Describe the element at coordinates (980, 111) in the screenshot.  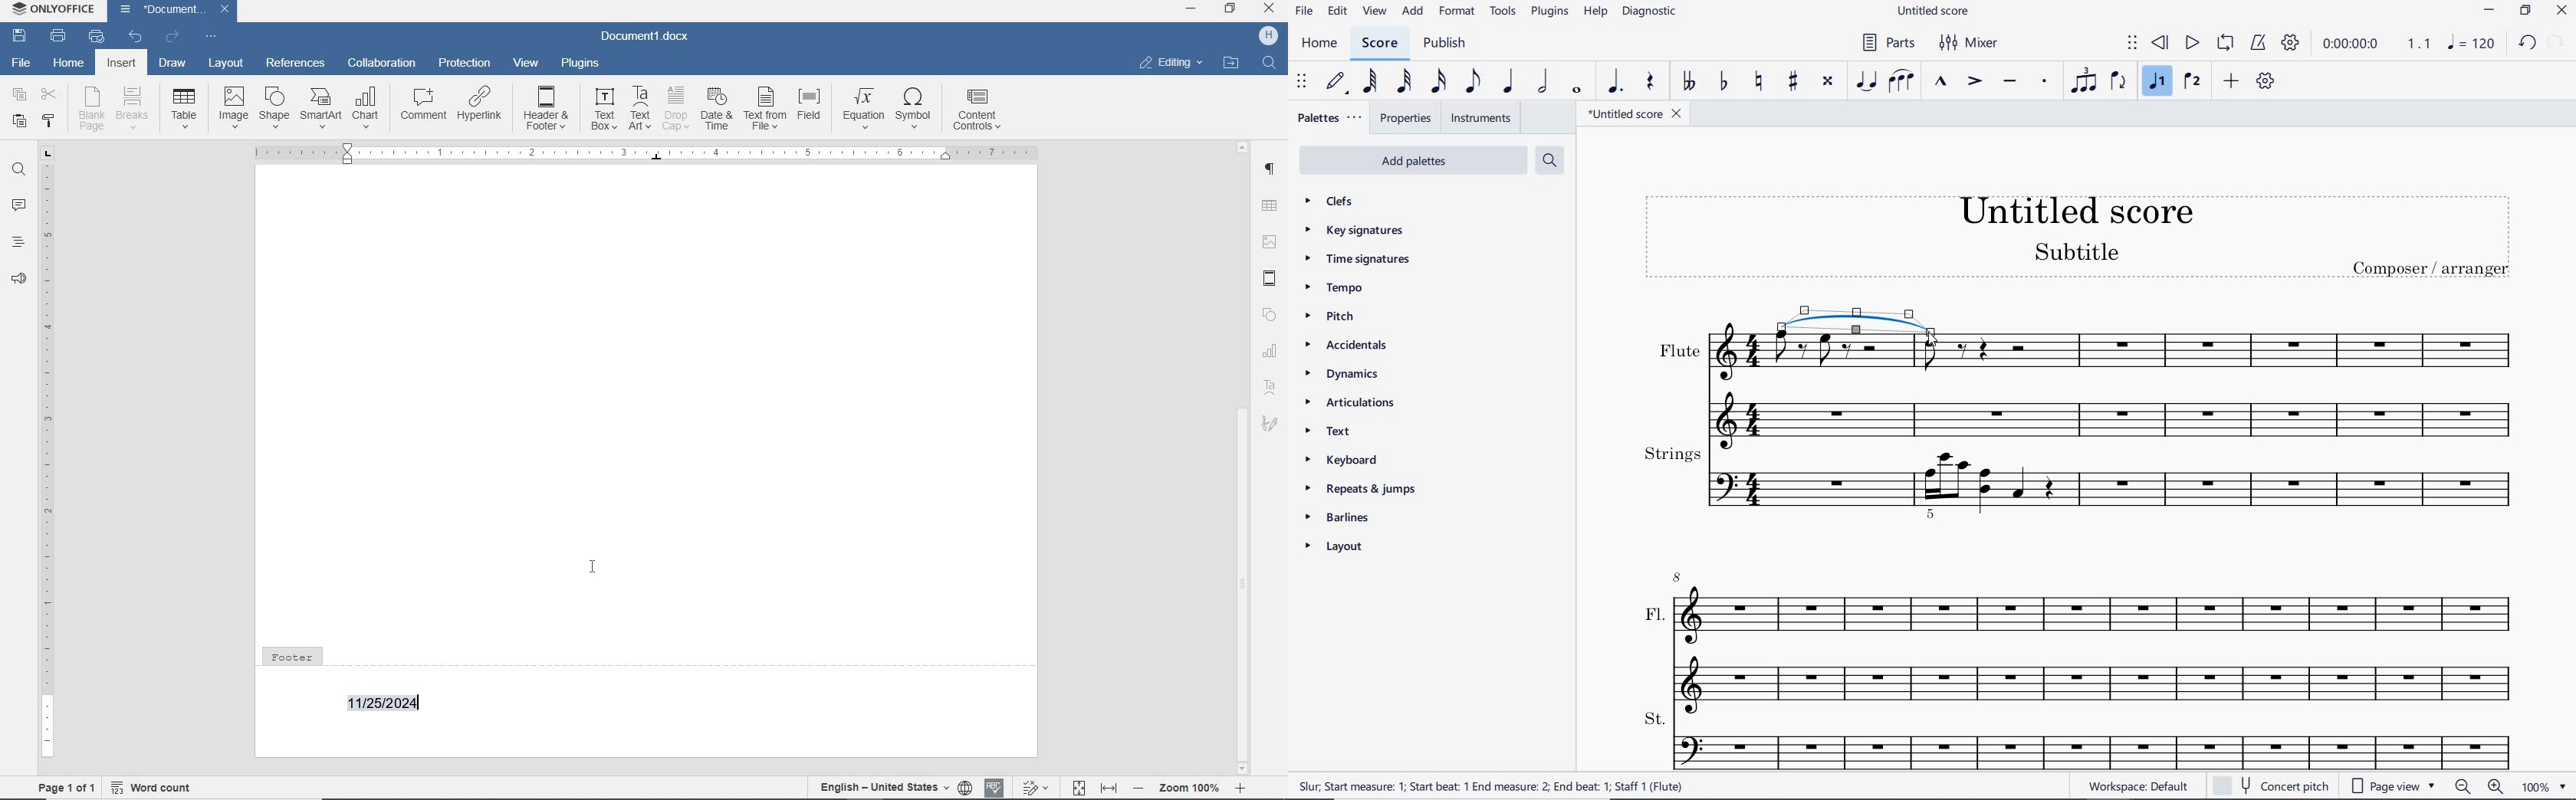
I see `content controls` at that location.